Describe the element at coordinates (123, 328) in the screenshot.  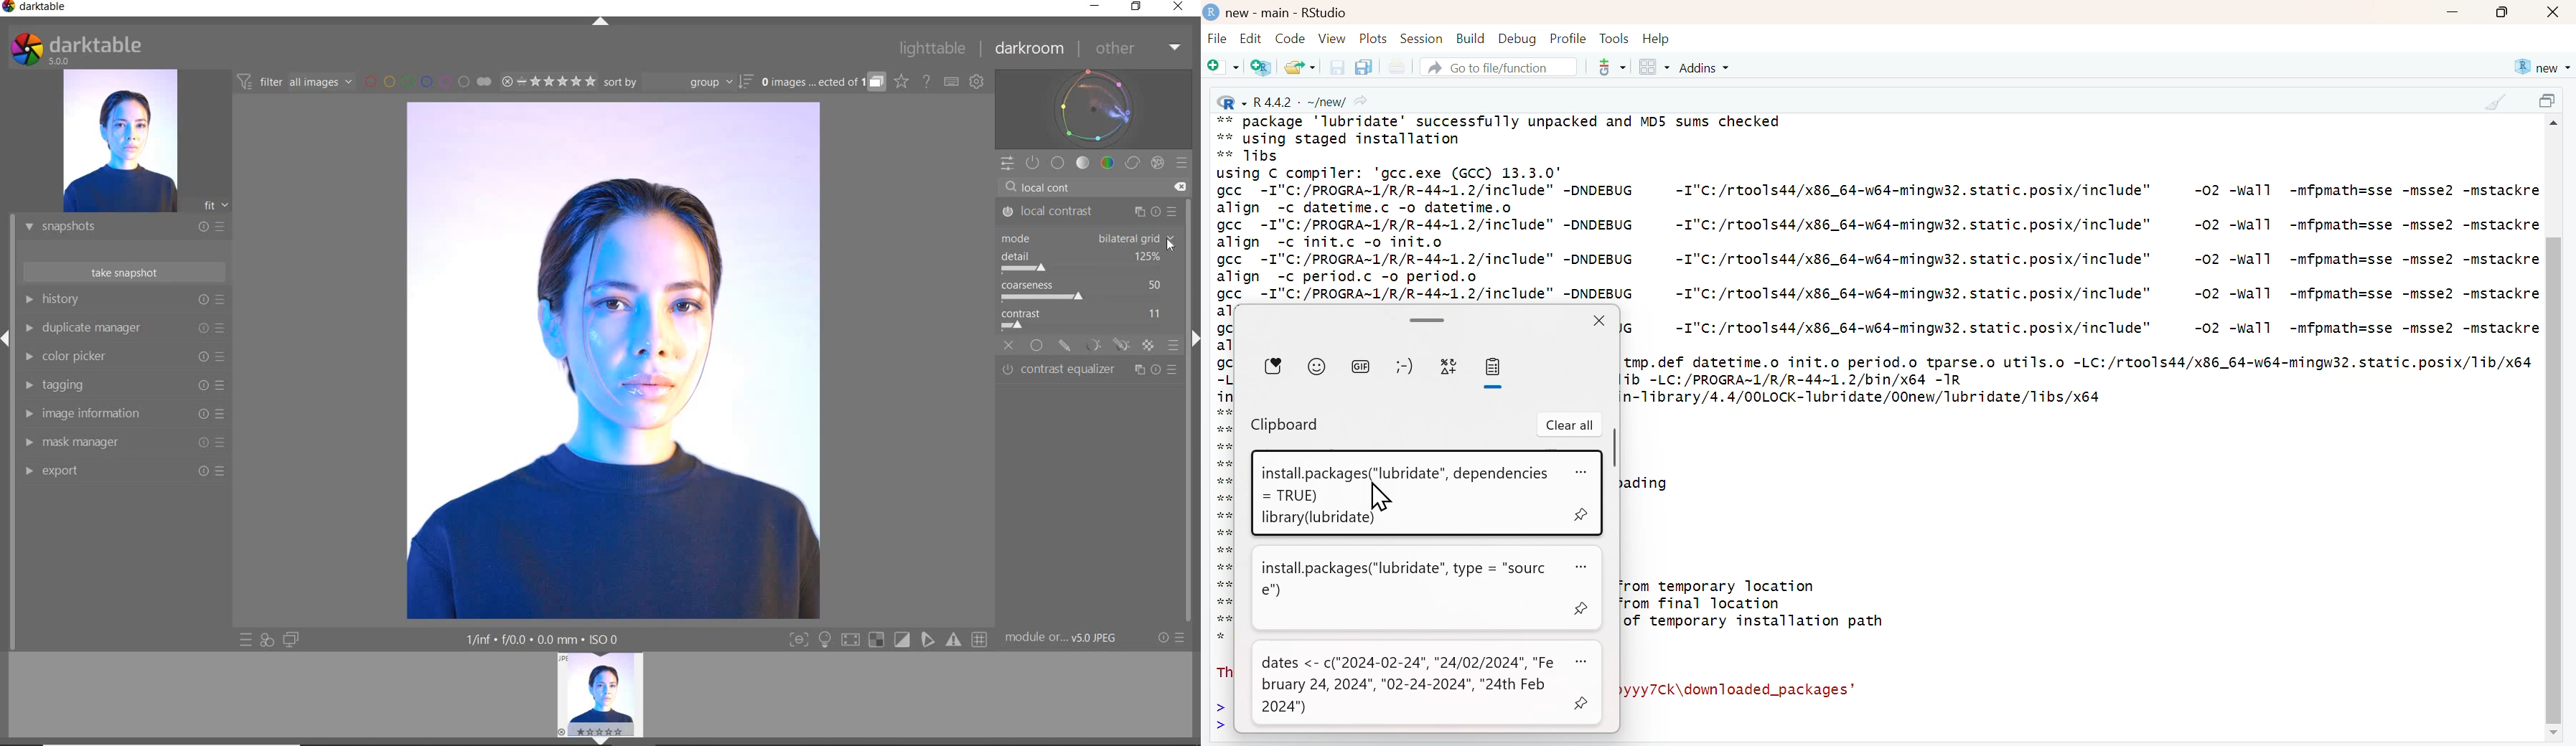
I see `DUPLICATE MANAGER` at that location.